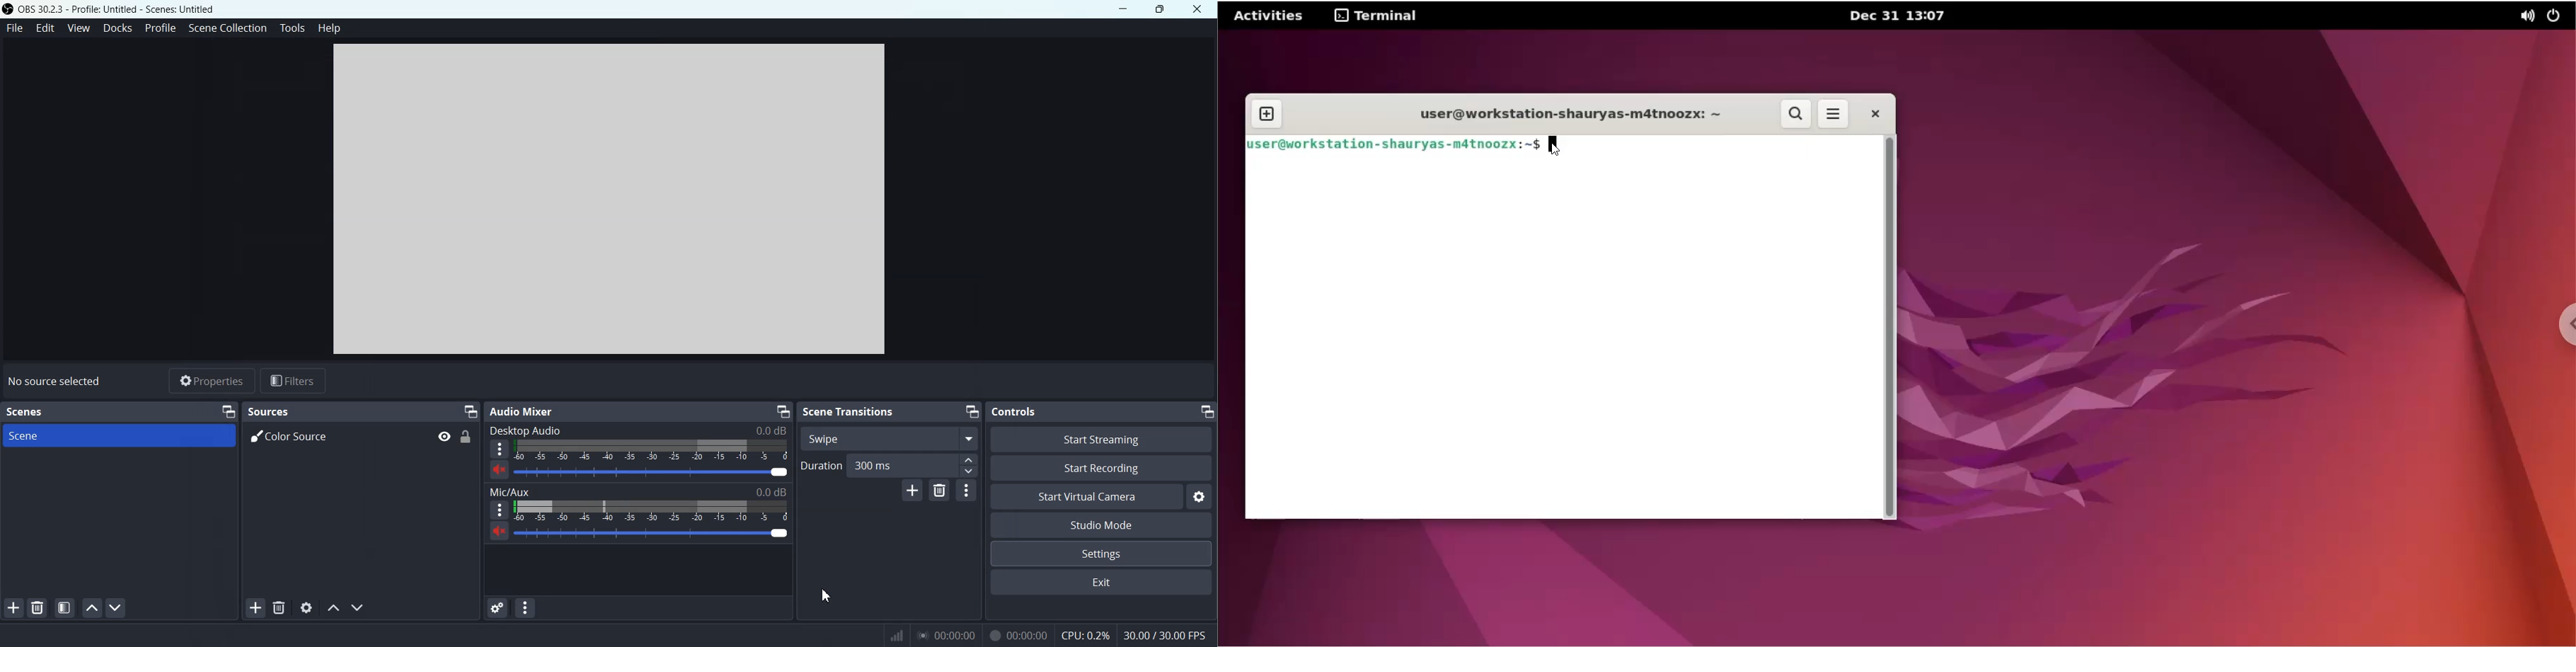  Describe the element at coordinates (637, 429) in the screenshot. I see `Text` at that location.